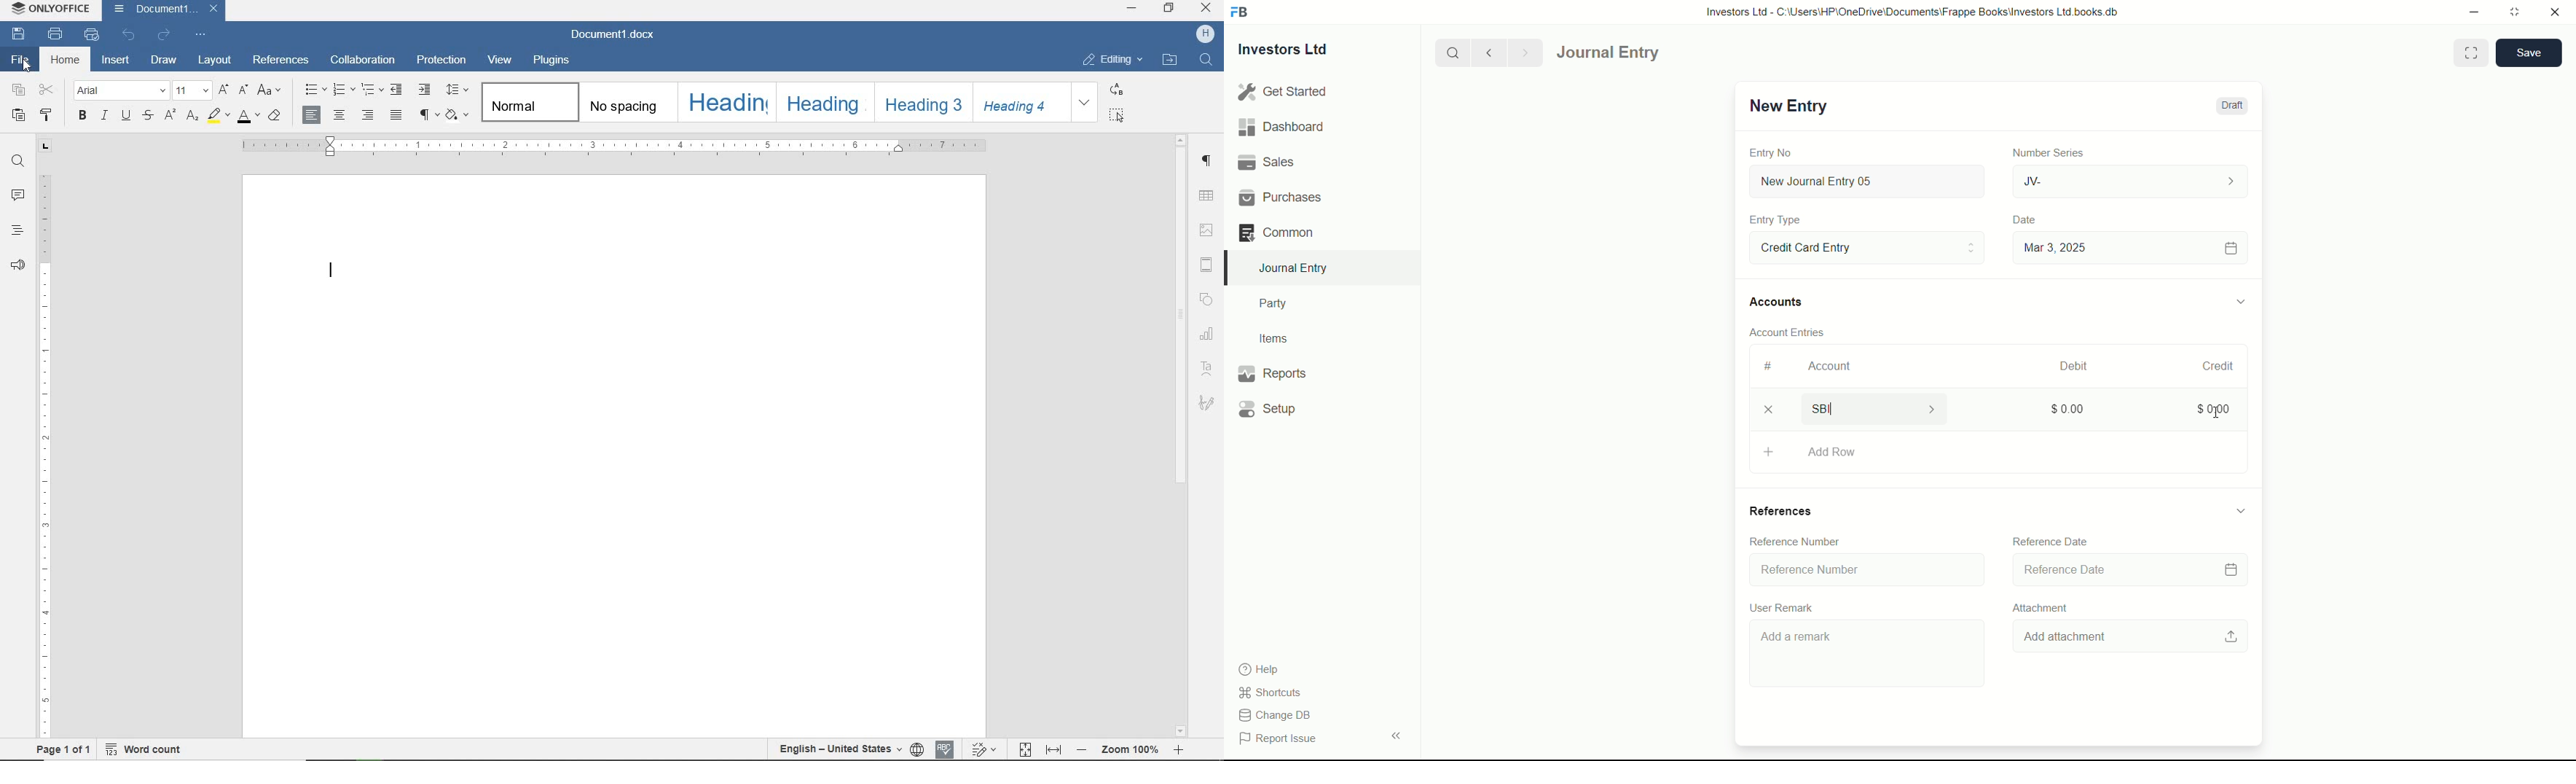 This screenshot has width=2576, height=784. I want to click on headings, so click(17, 230).